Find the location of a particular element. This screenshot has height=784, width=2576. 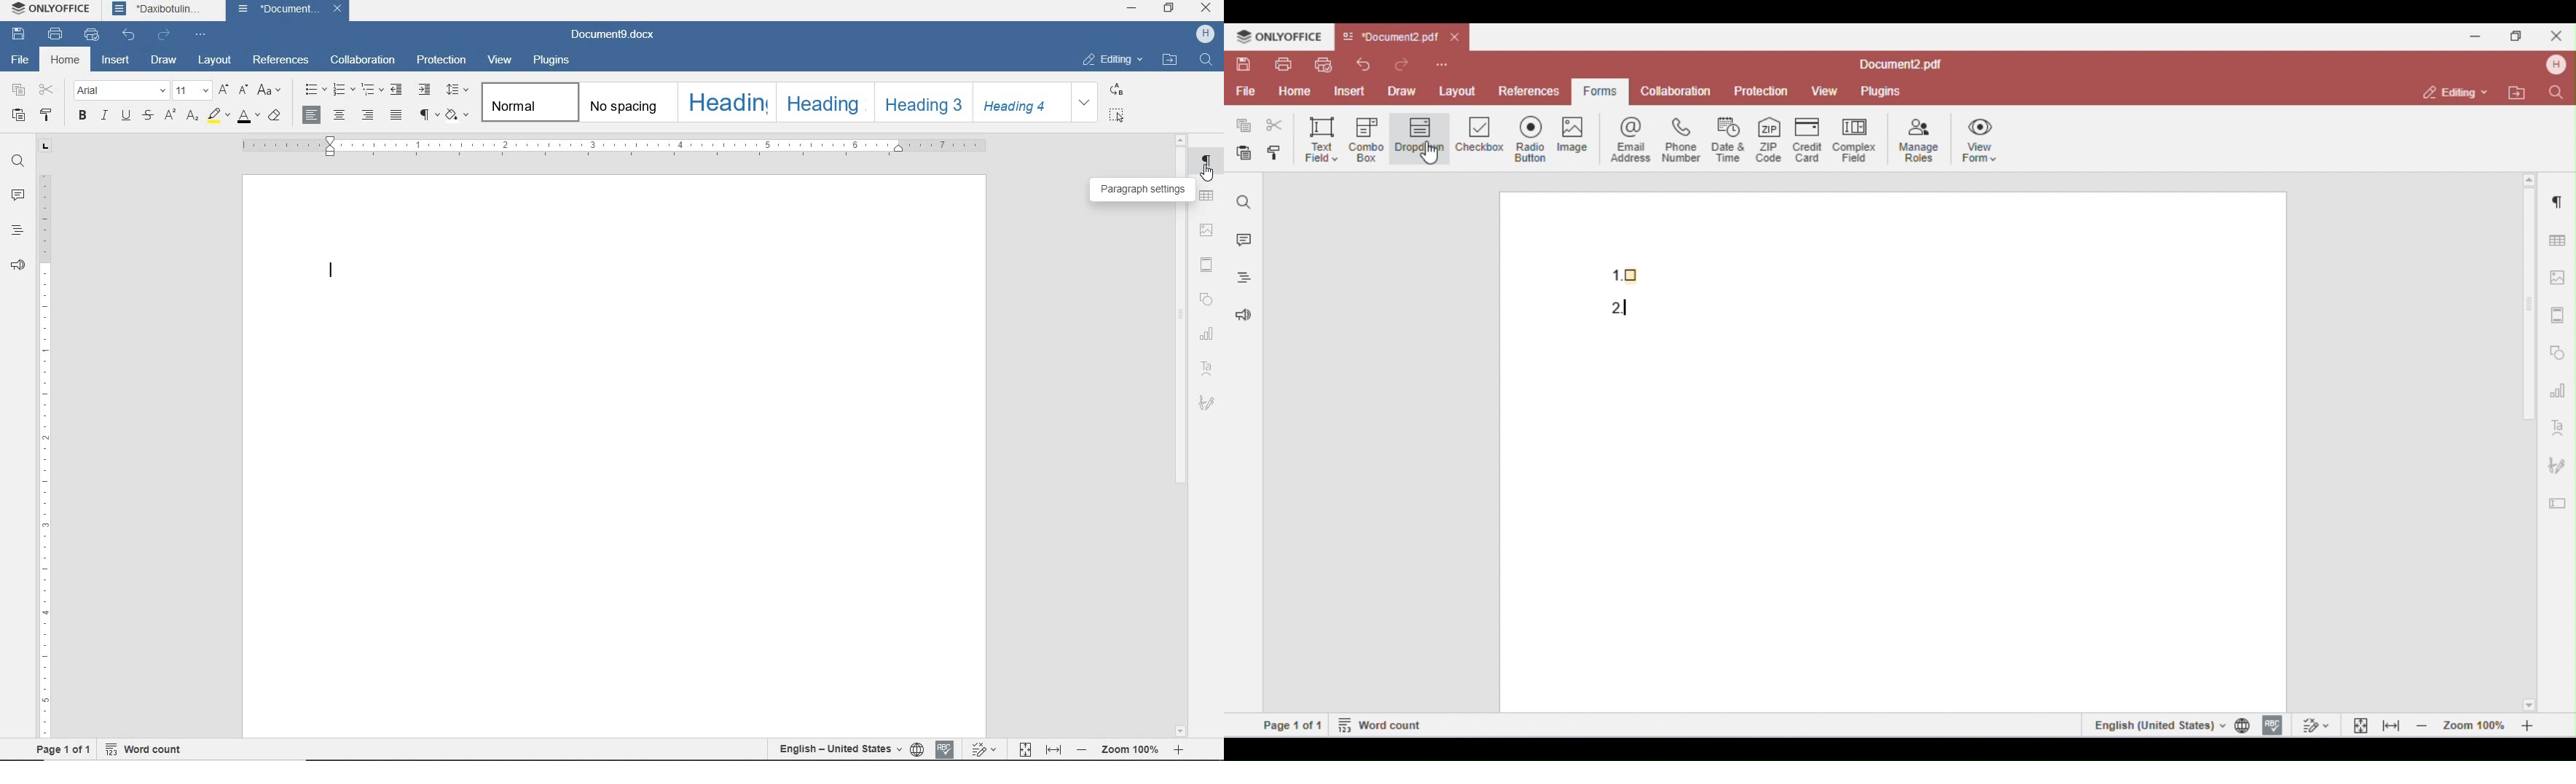

fit to page is located at coordinates (1025, 749).